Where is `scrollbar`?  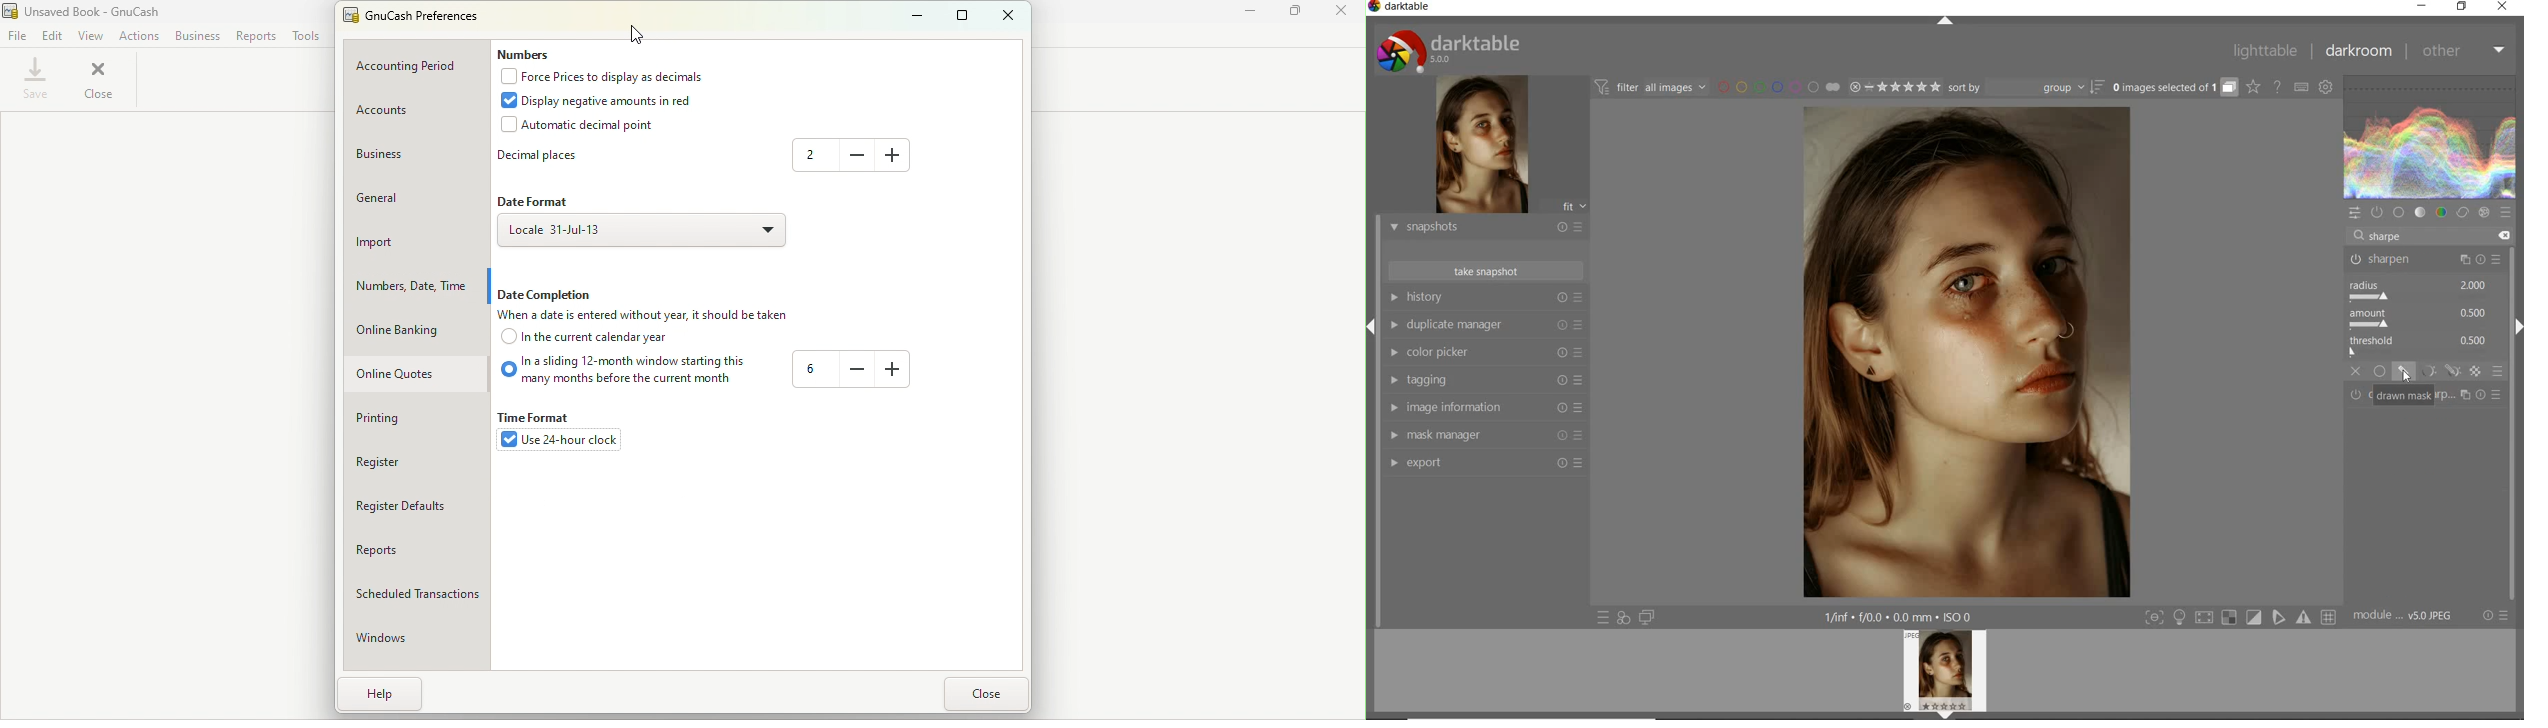
scrollbar is located at coordinates (2516, 423).